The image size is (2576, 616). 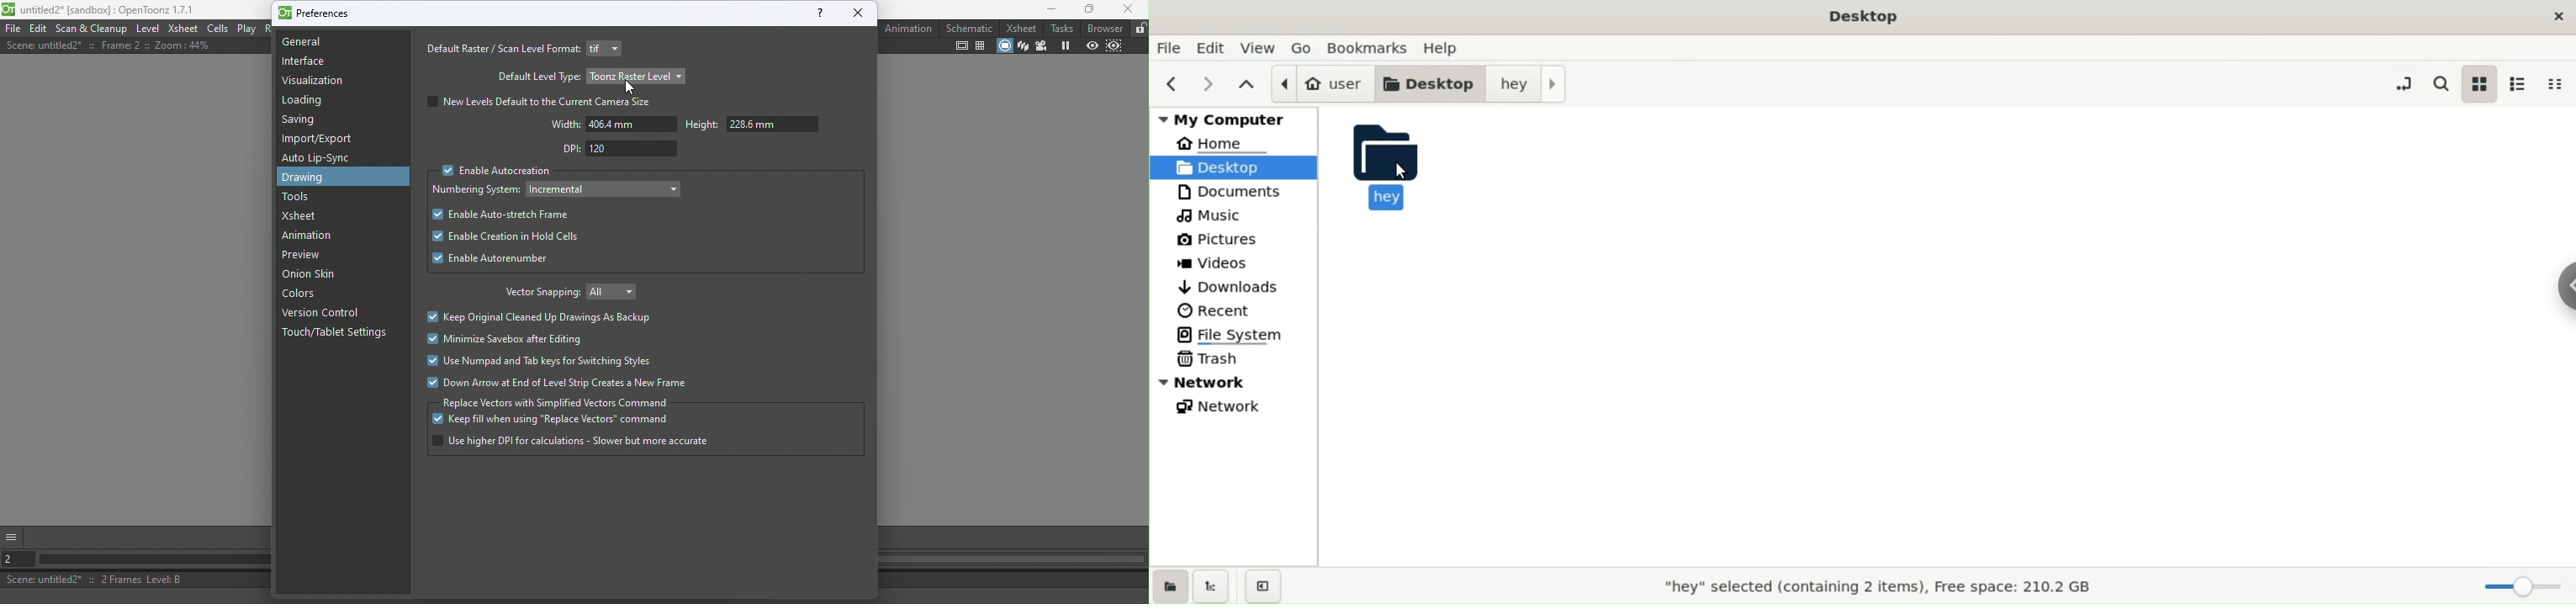 What do you see at coordinates (970, 28) in the screenshot?
I see `Schematic` at bounding box center [970, 28].